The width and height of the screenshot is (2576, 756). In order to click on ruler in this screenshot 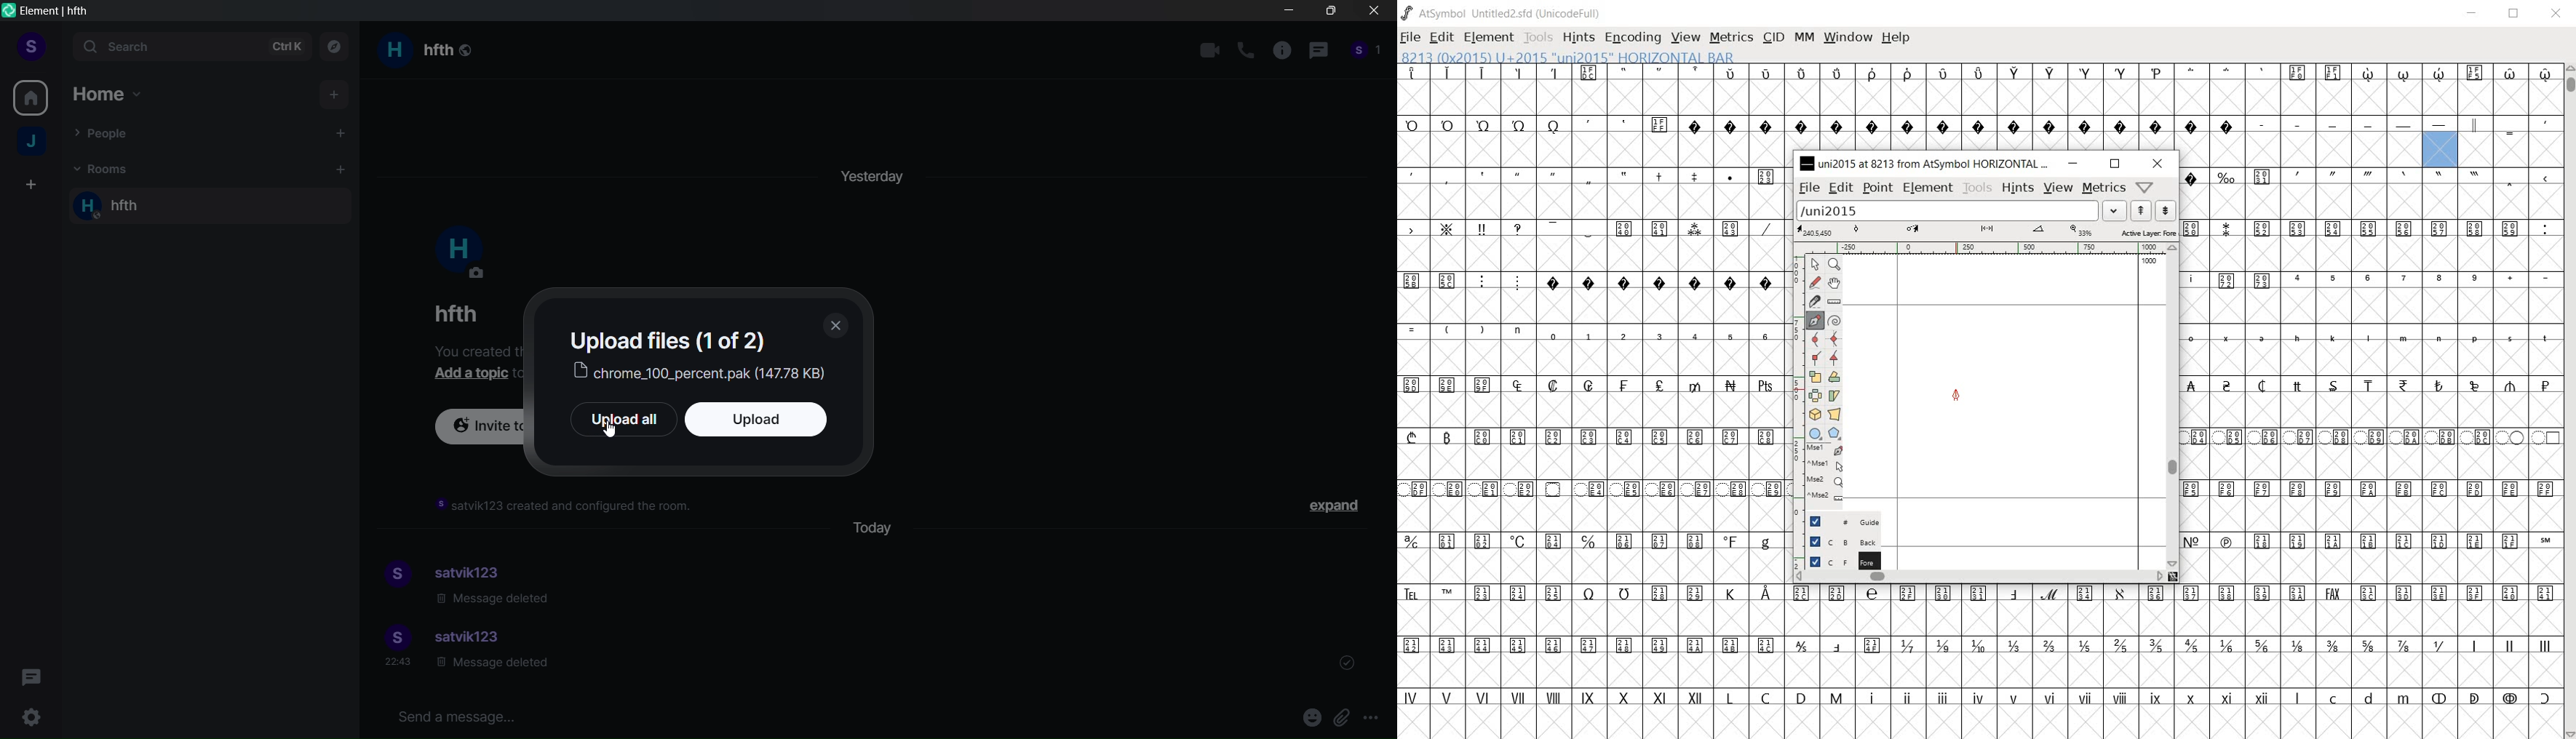, I will do `click(1990, 248)`.